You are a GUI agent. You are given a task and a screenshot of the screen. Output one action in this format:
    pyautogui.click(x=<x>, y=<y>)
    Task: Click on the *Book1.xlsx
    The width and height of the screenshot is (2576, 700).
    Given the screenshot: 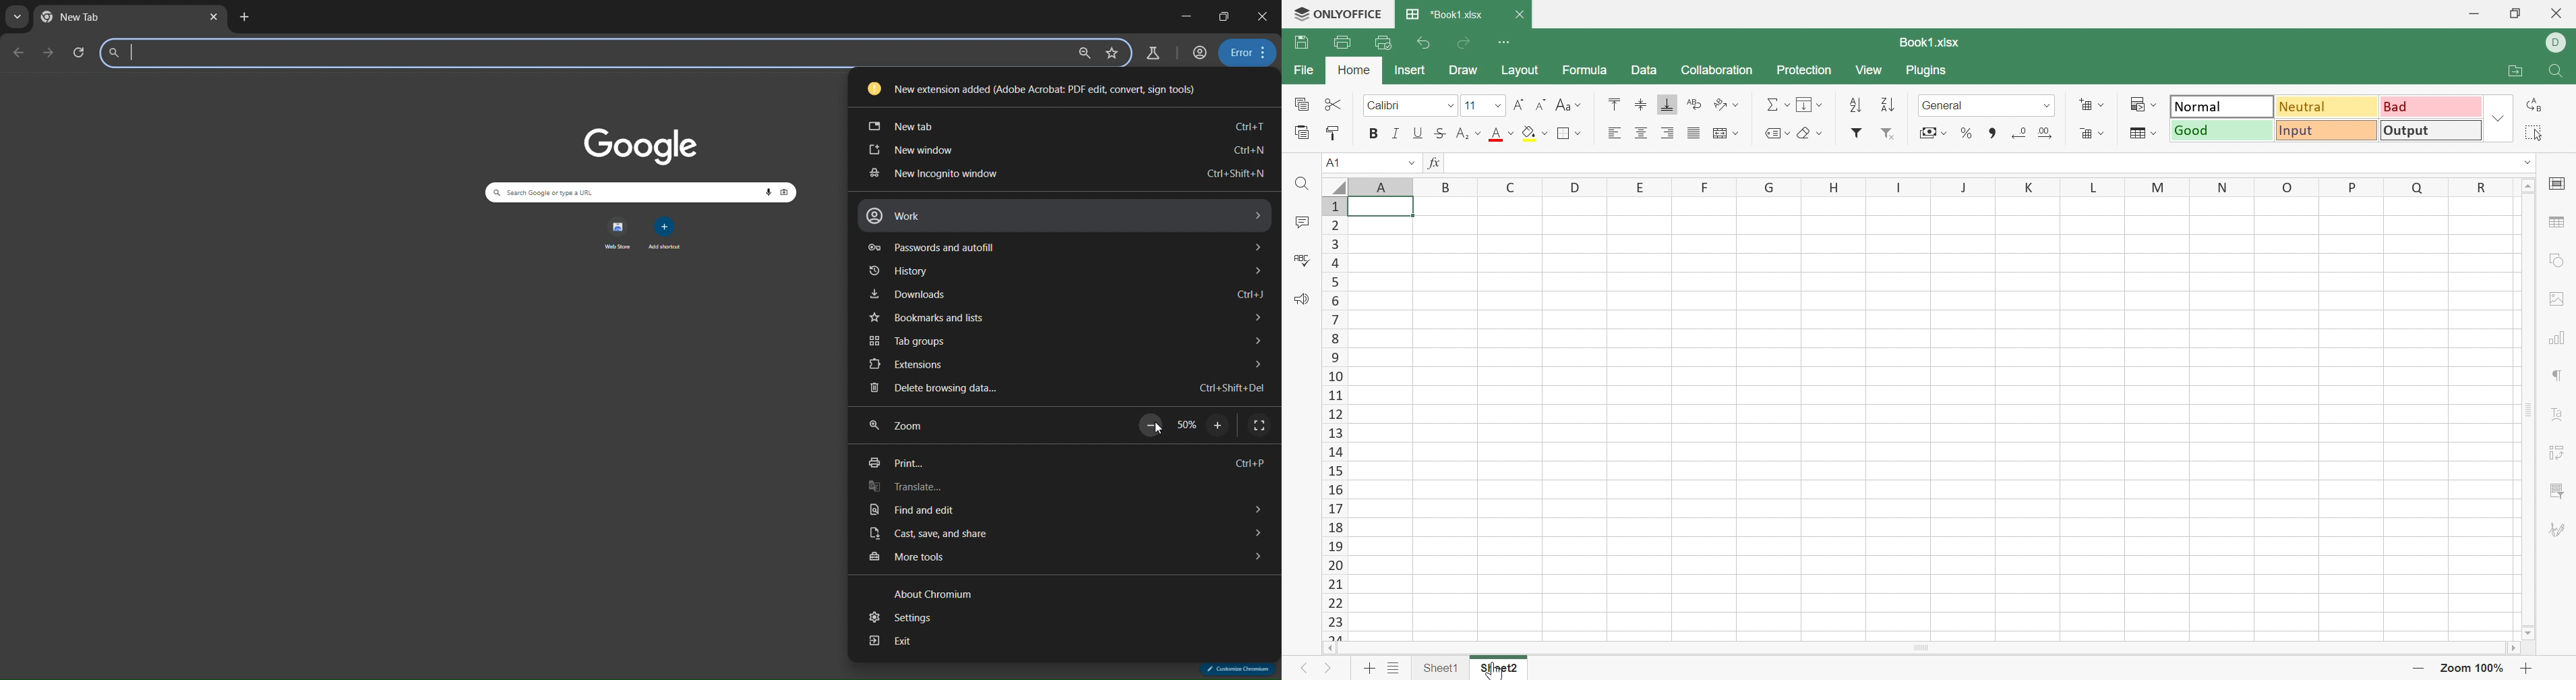 What is the action you would take?
    pyautogui.click(x=1447, y=12)
    